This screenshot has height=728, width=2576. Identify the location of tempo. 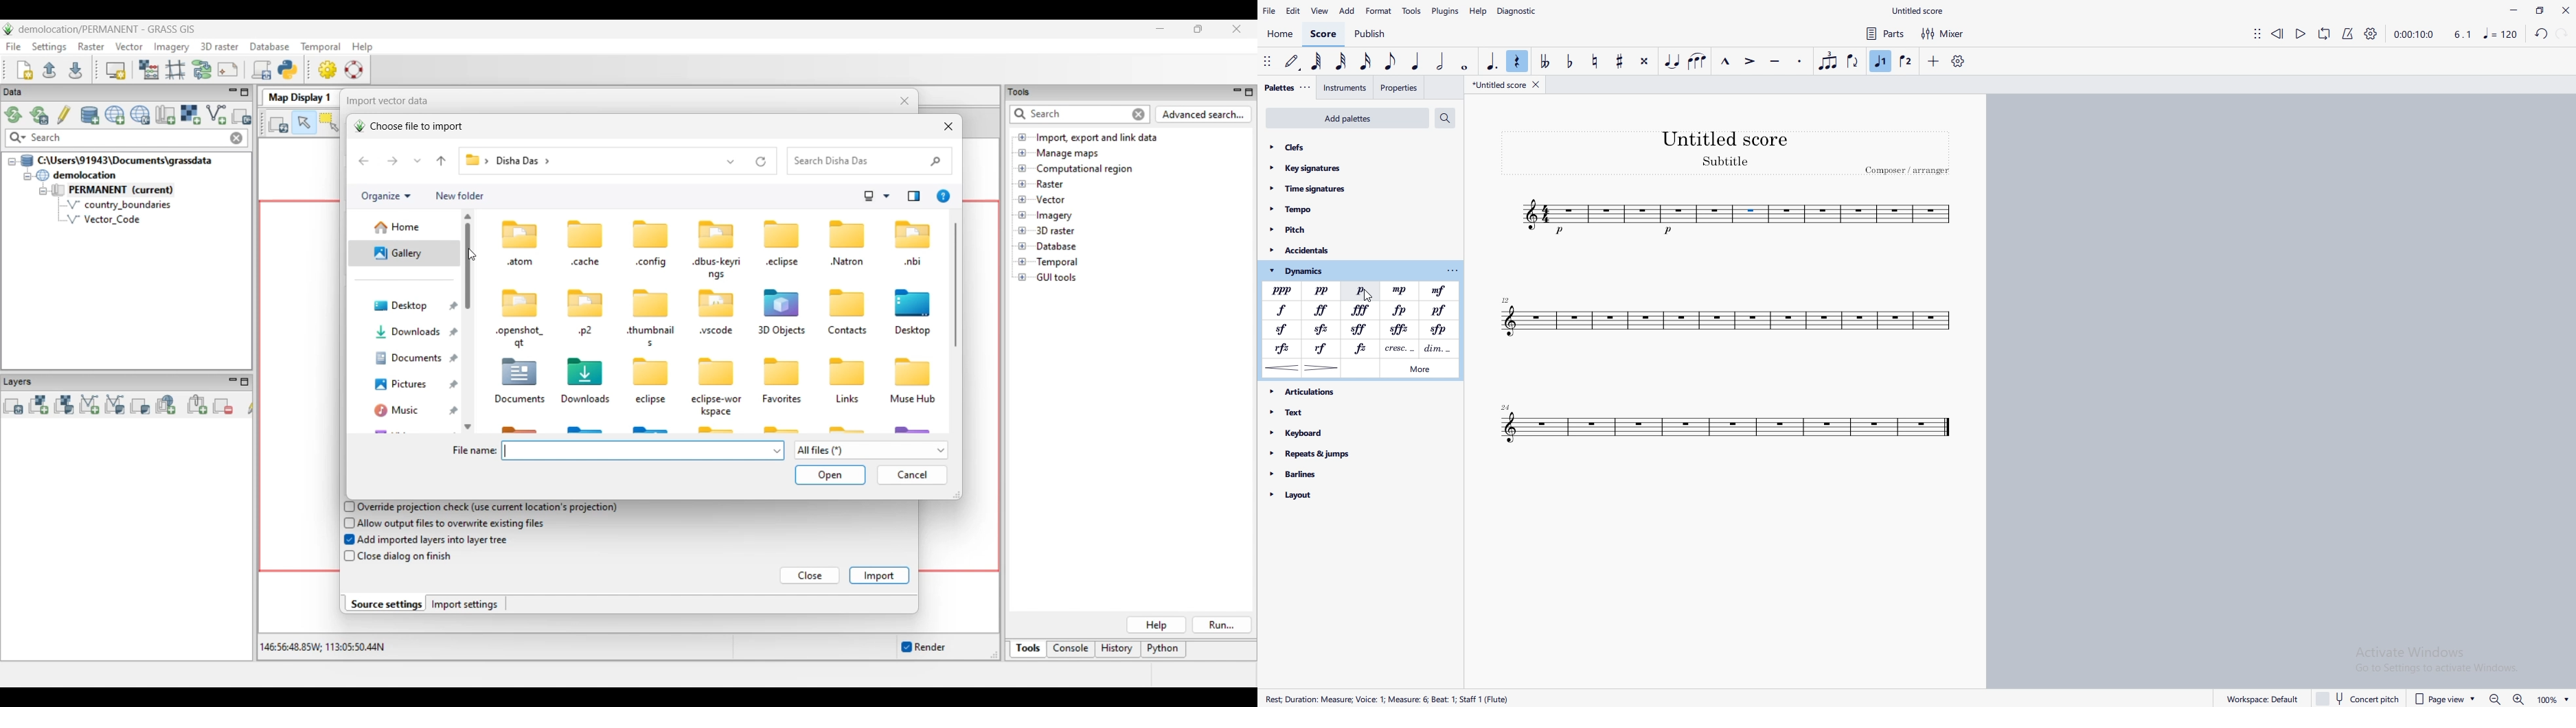
(1346, 209).